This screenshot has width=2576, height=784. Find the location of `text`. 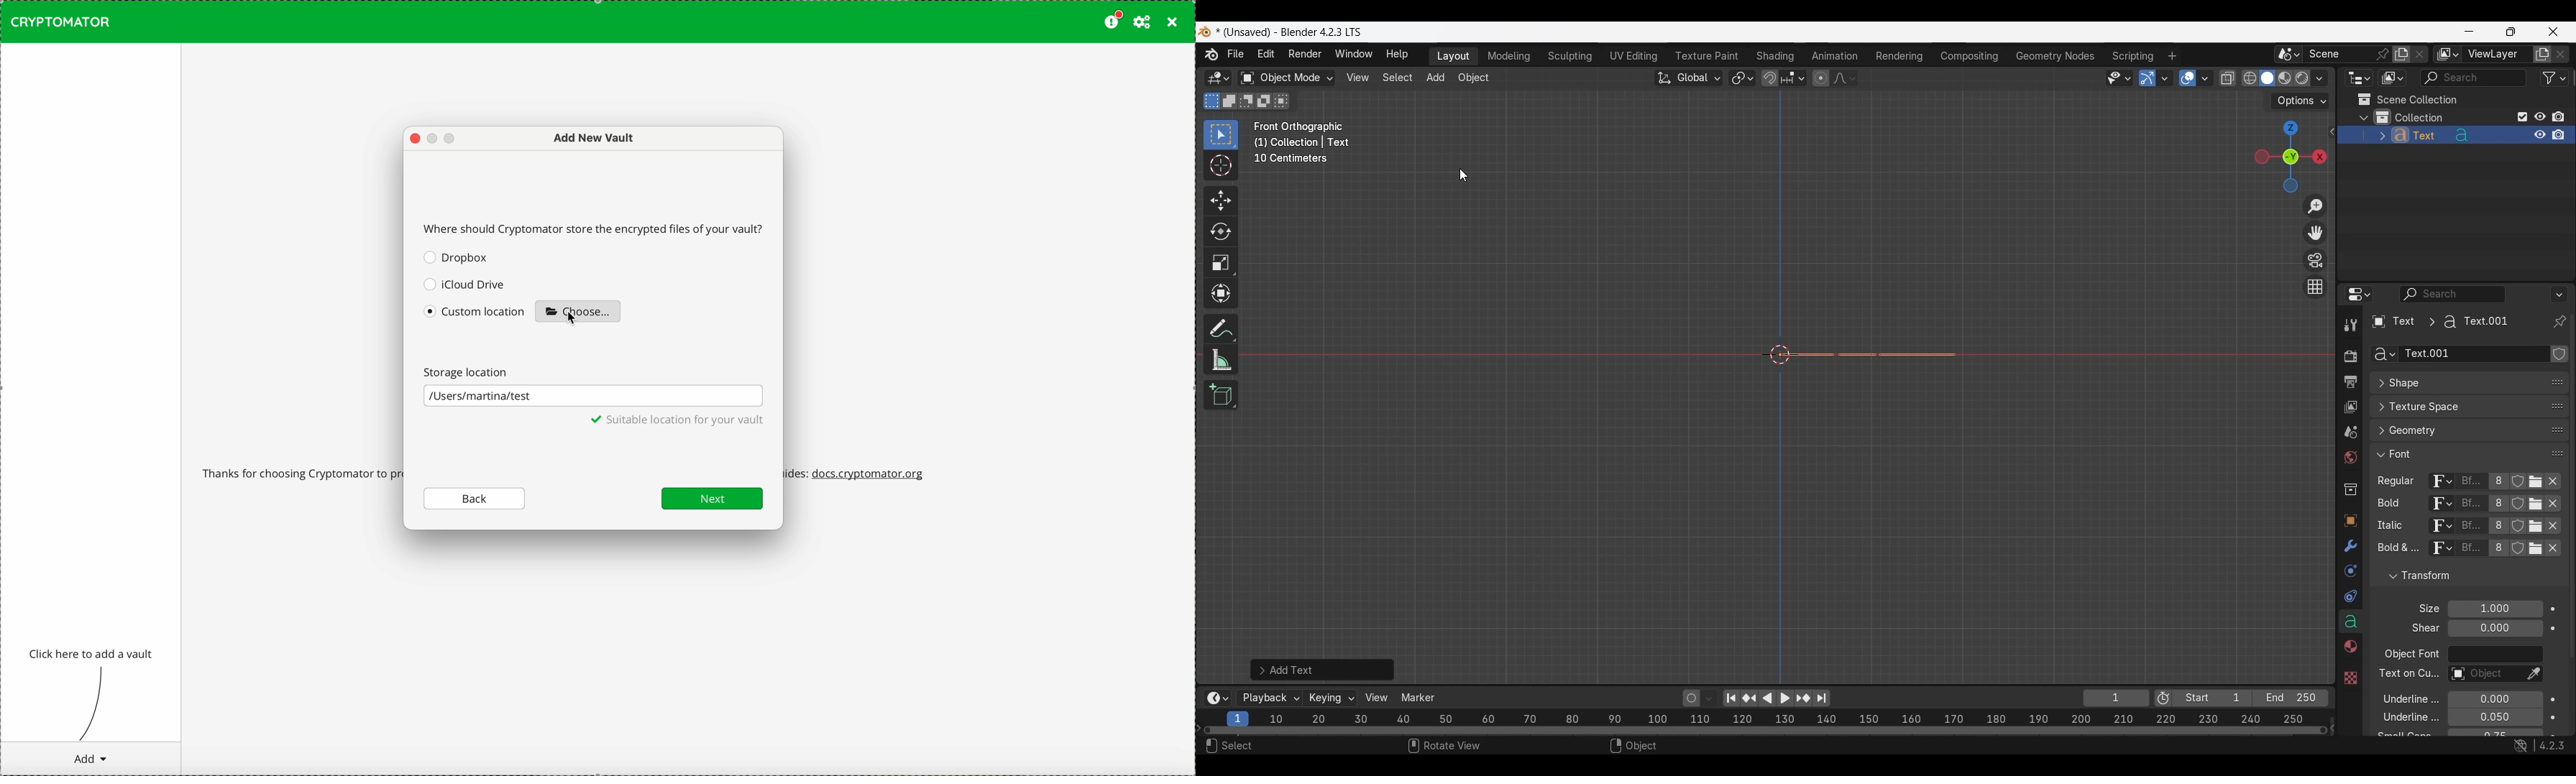

text is located at coordinates (2421, 629).